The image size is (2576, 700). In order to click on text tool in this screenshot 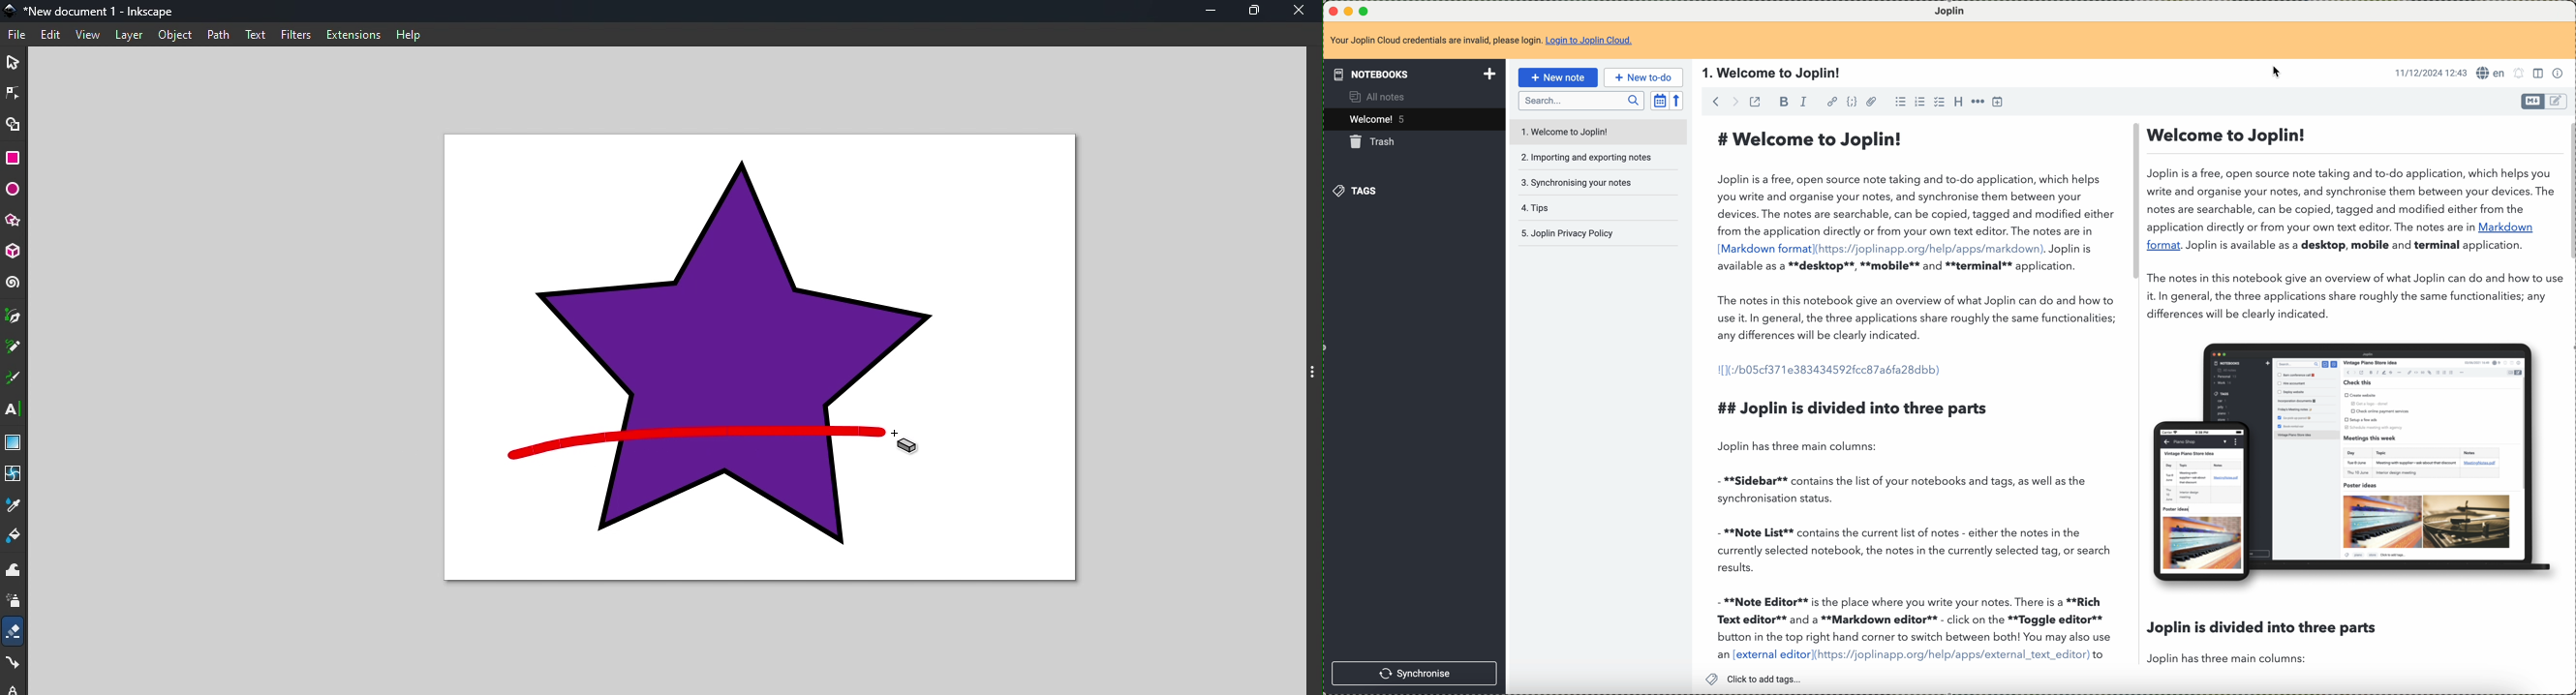, I will do `click(14, 408)`.